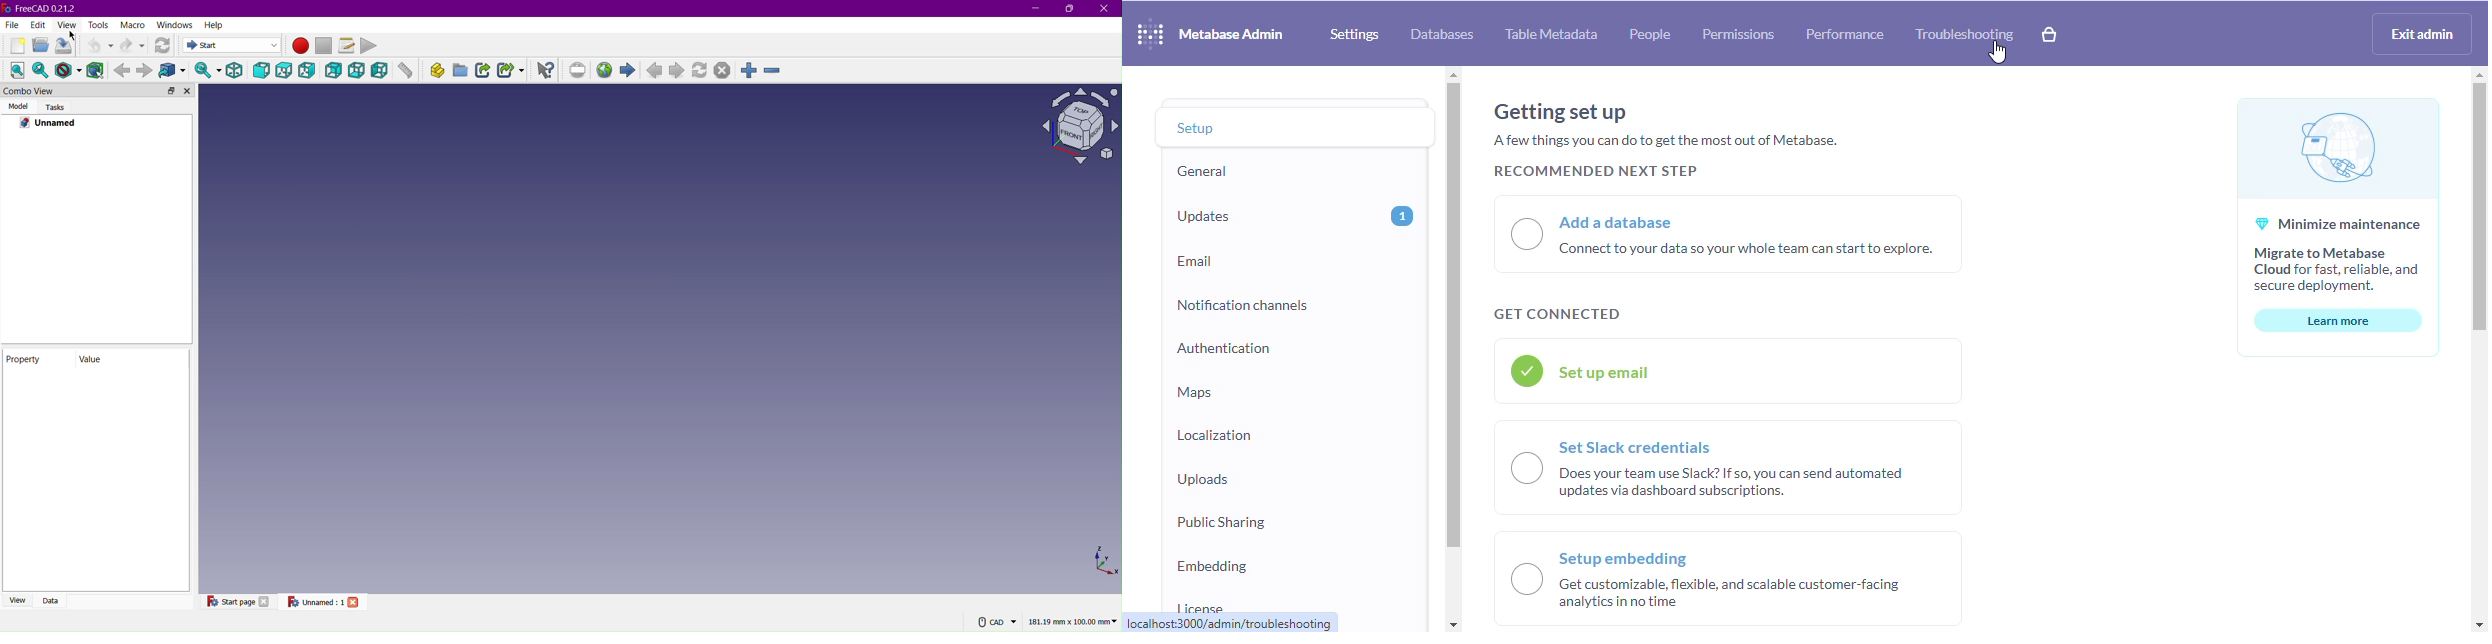  I want to click on View, so click(68, 24).